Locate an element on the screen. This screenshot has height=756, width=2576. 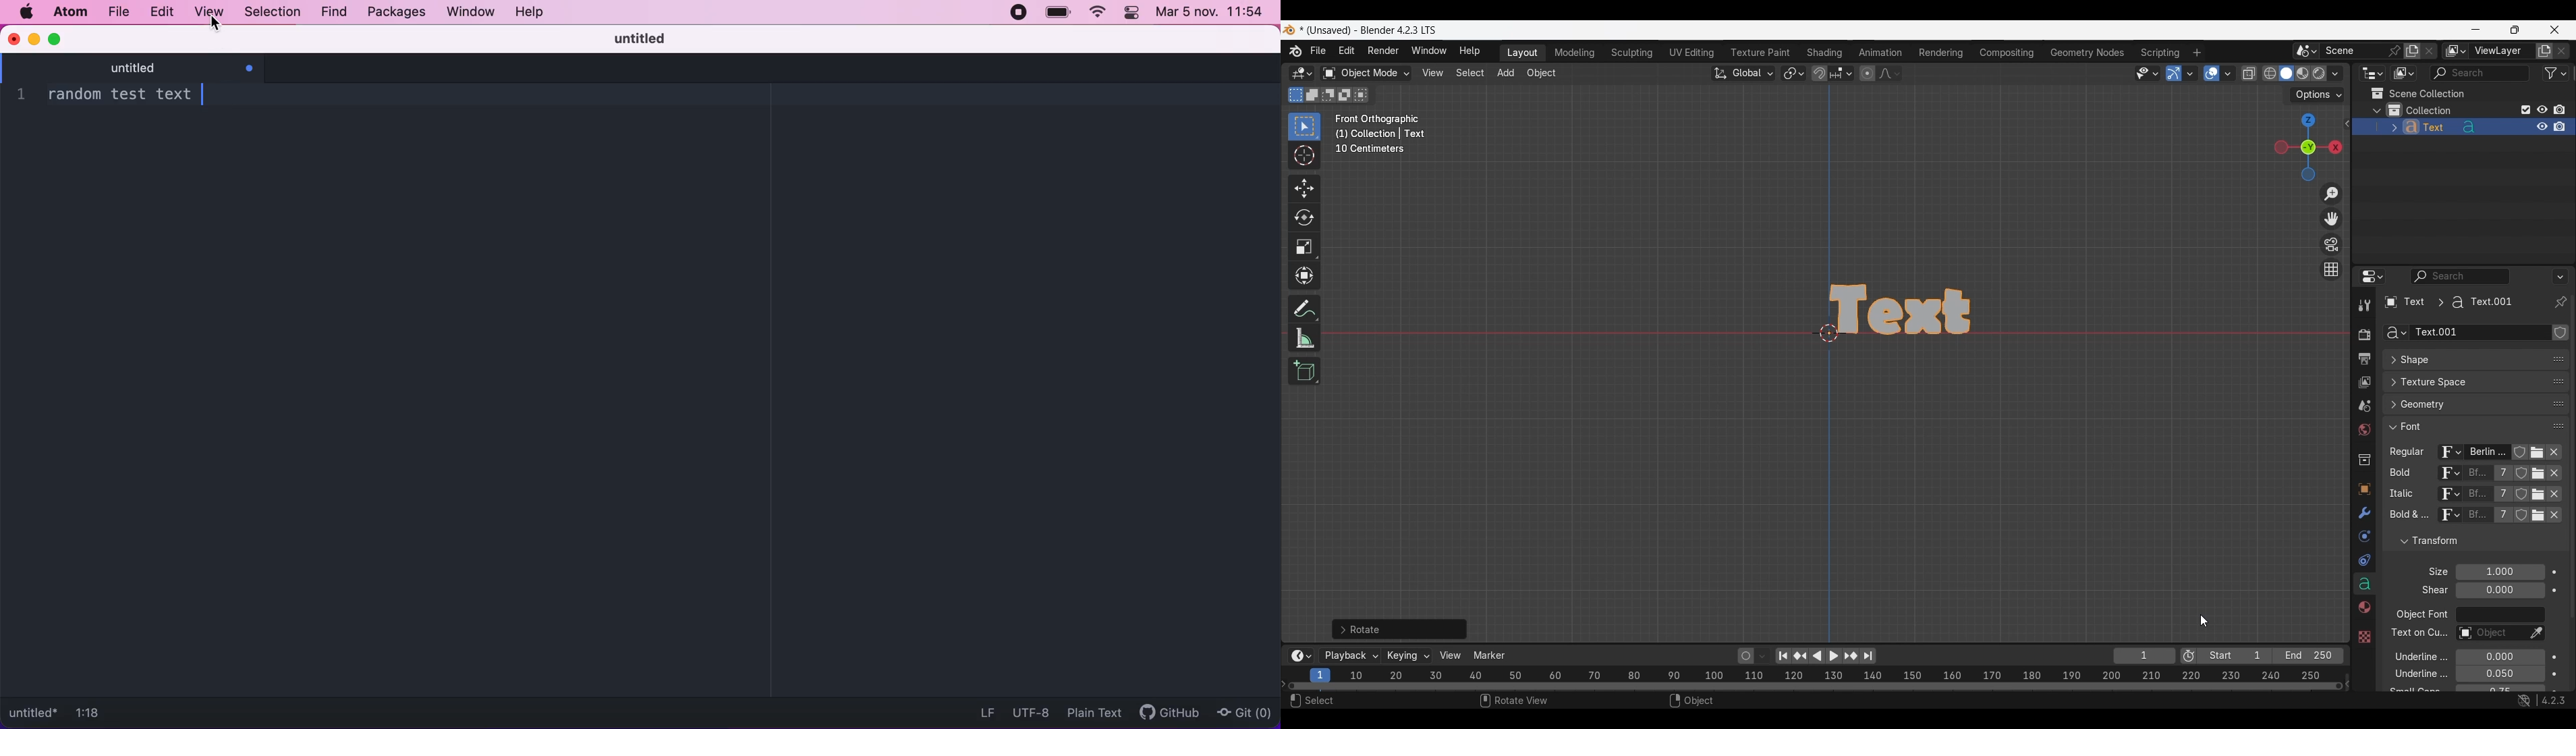
shortcut is located at coordinates (2539, 701).